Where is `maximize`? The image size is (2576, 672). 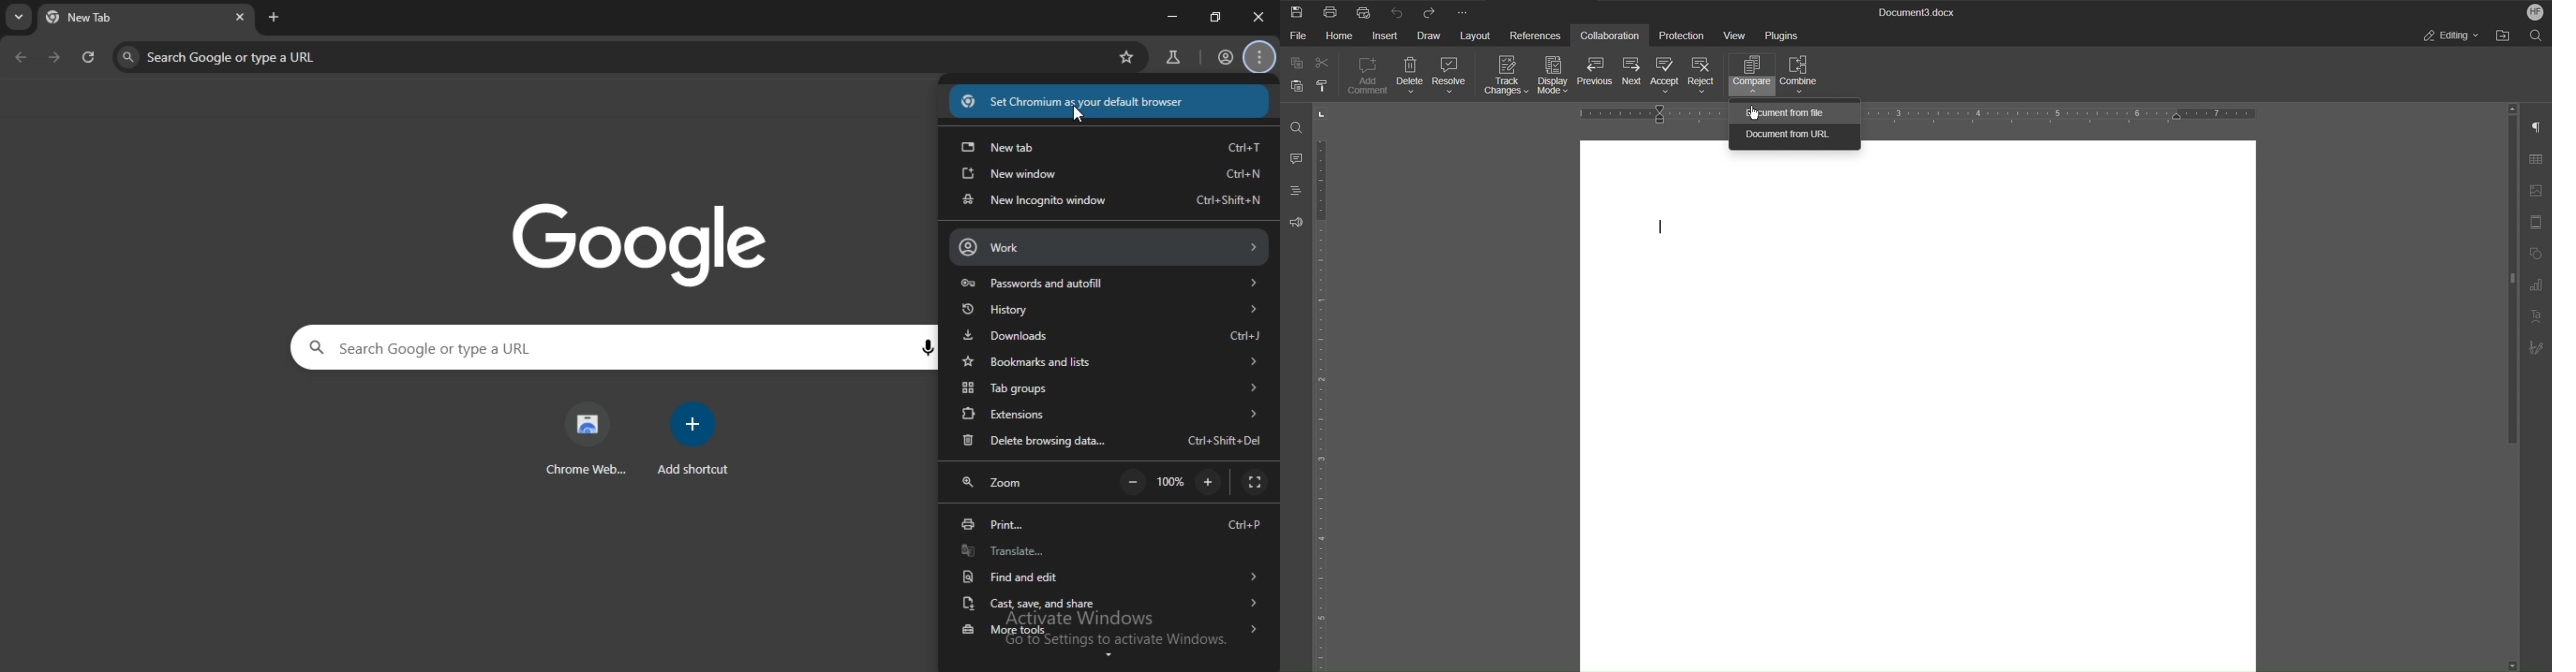
maximize is located at coordinates (1214, 16).